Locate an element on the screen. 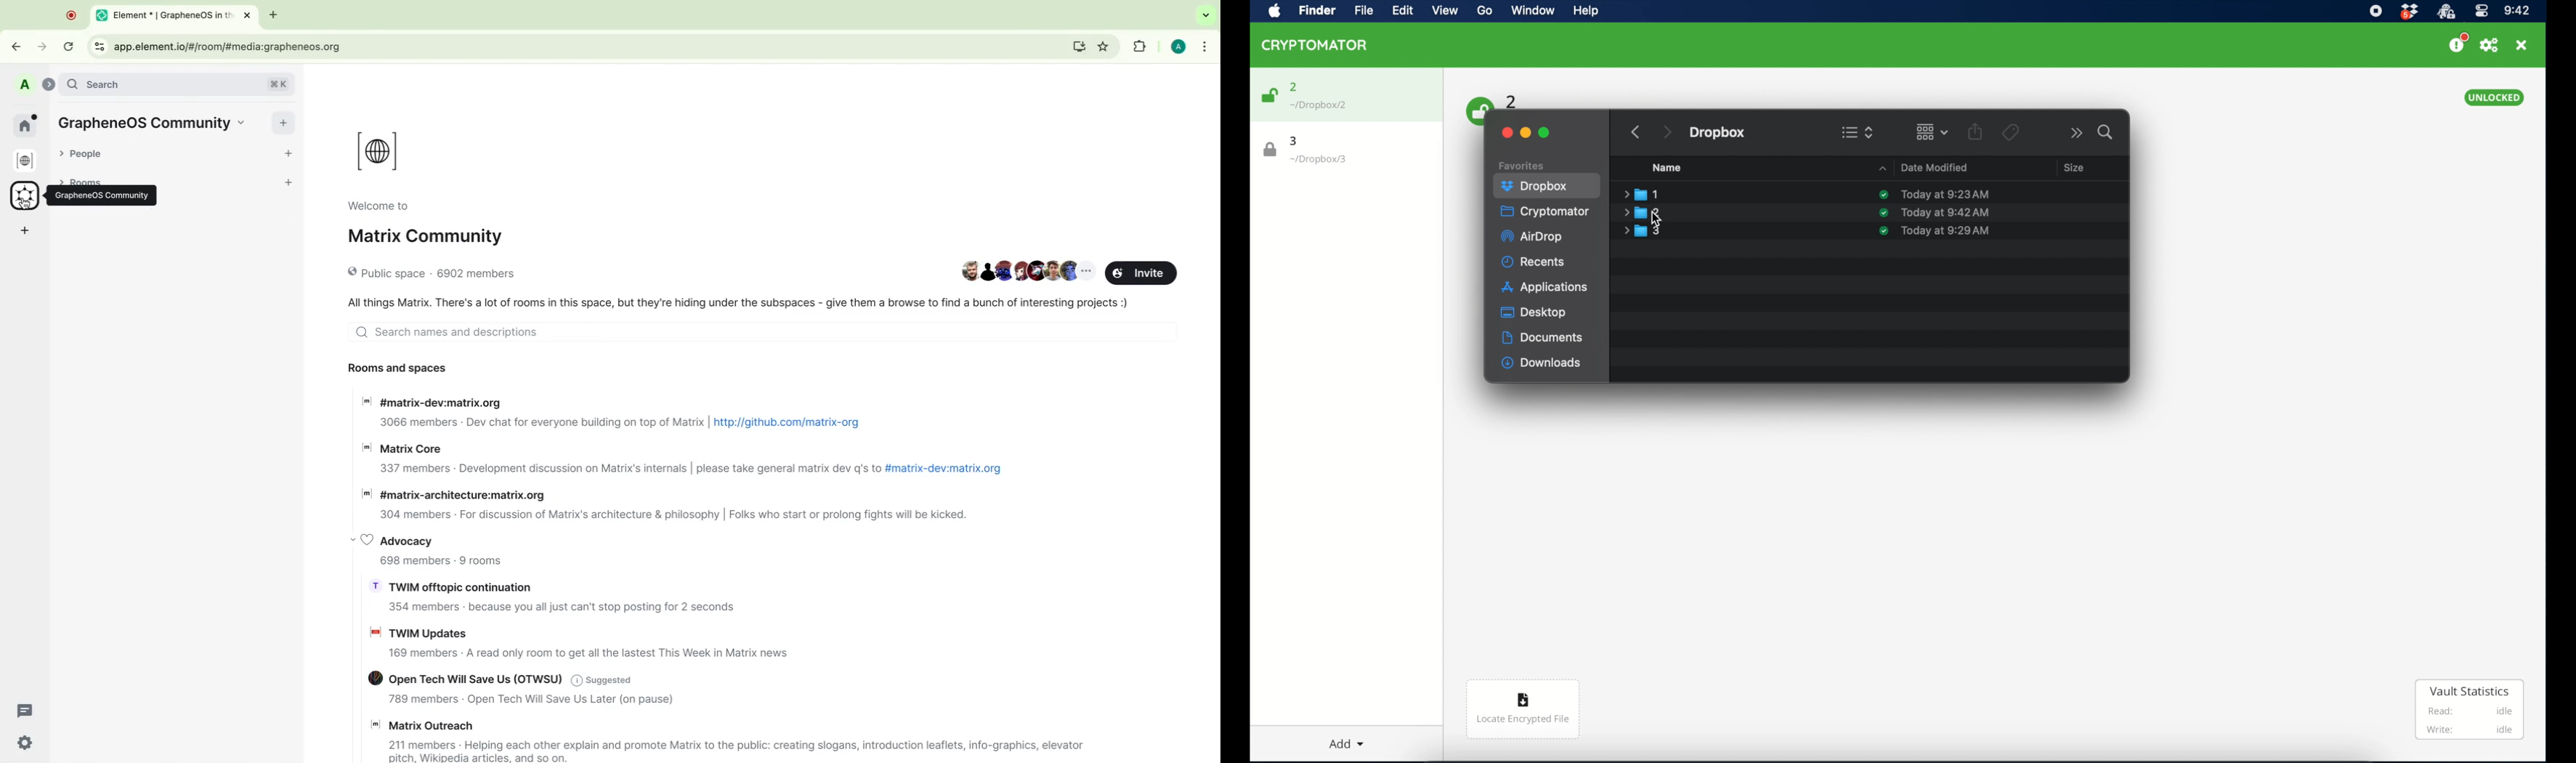 This screenshot has height=784, width=2576. forward is located at coordinates (44, 47).